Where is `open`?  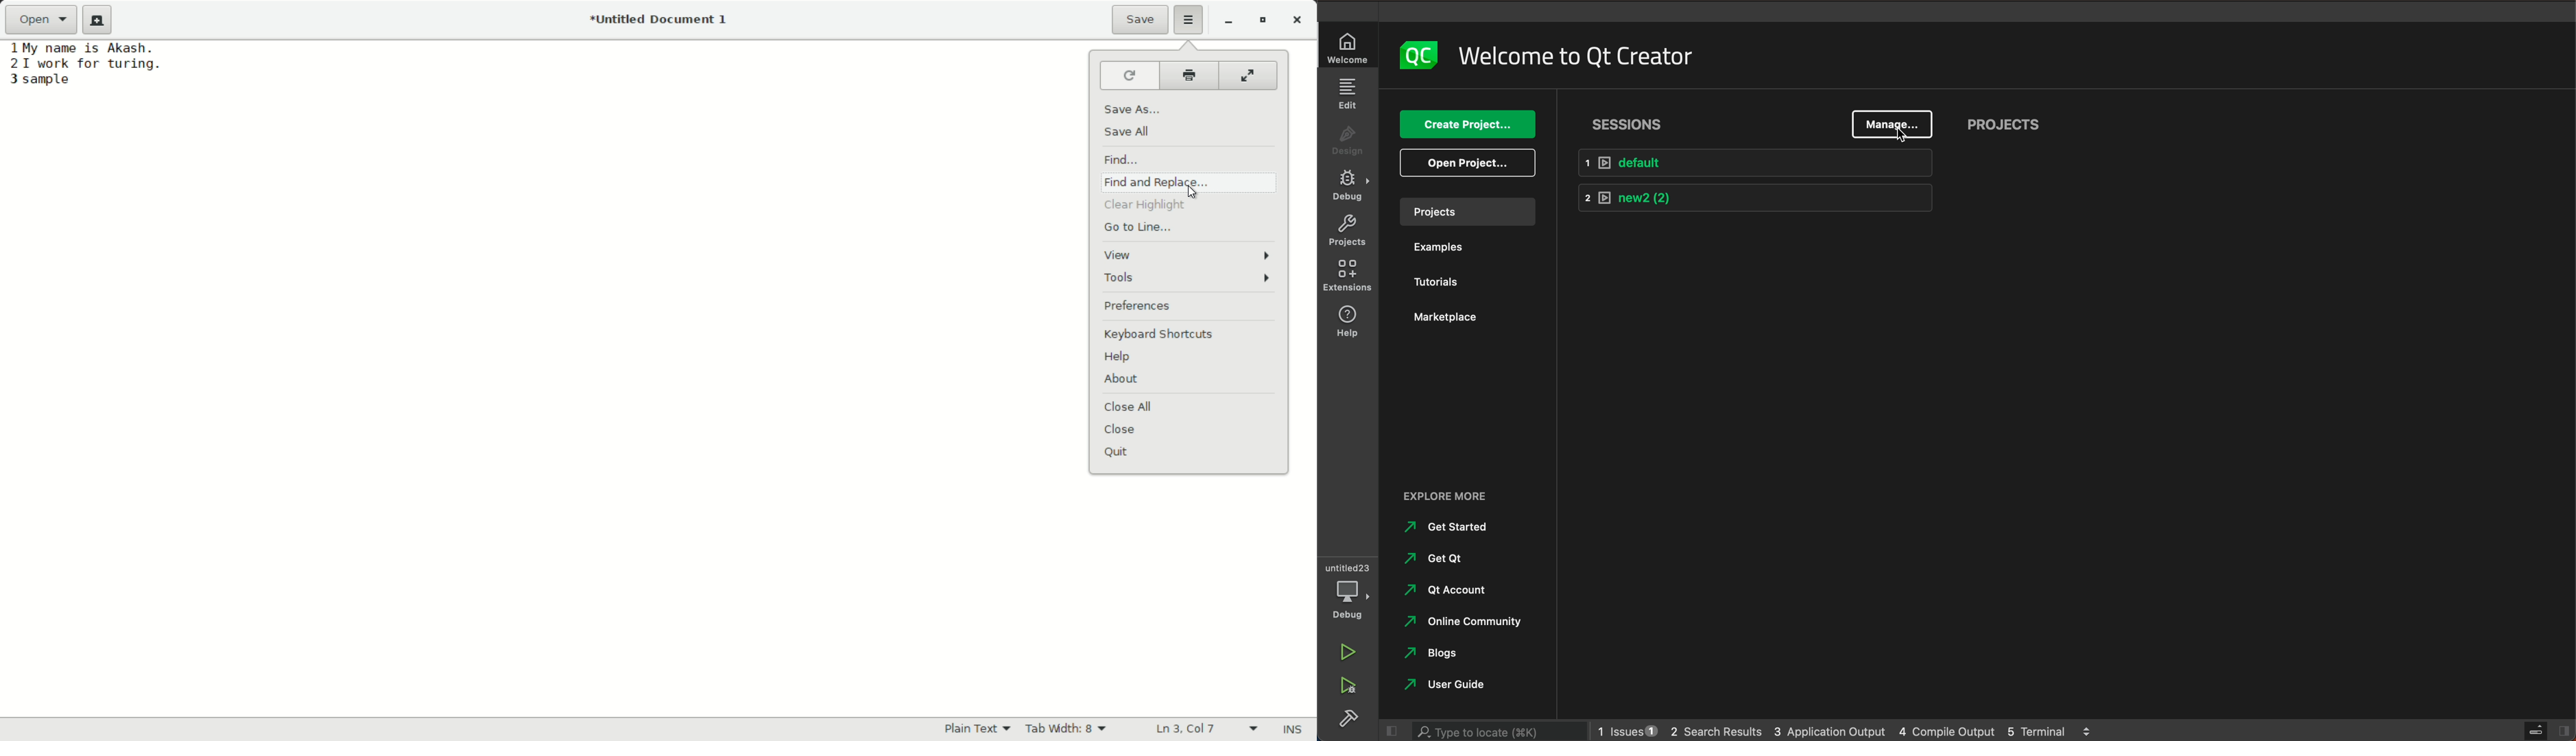
open is located at coordinates (1466, 162).